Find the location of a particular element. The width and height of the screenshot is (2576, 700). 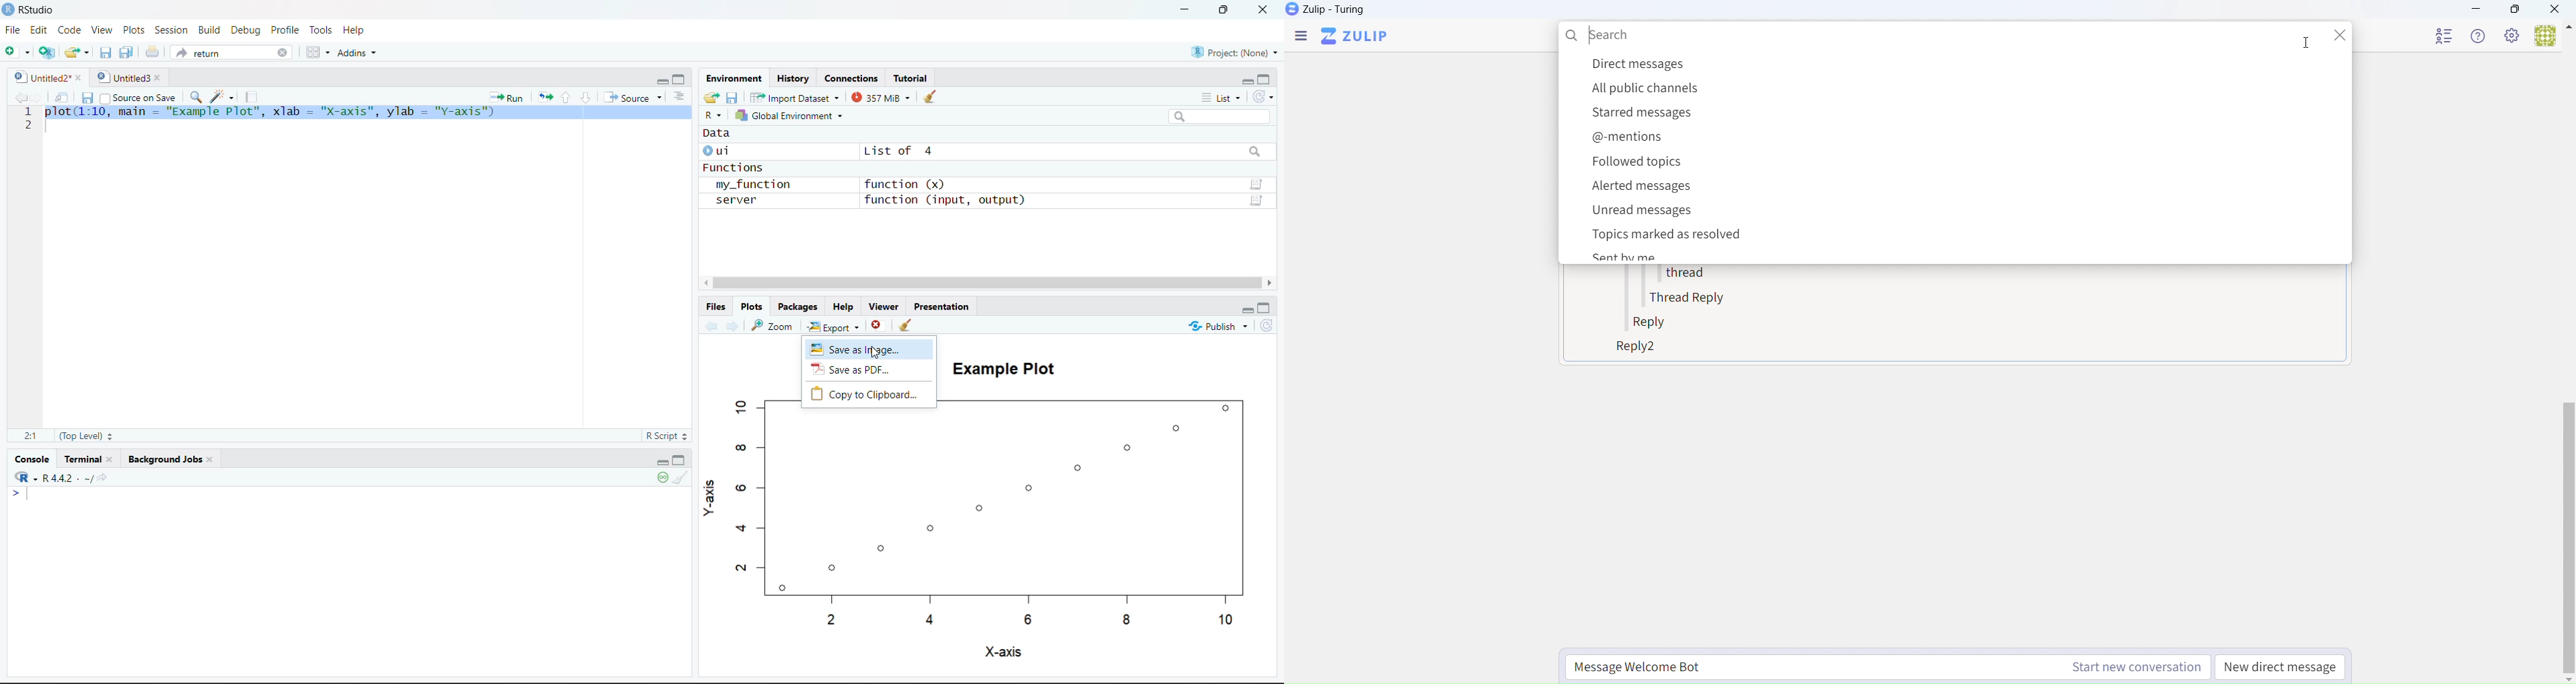

Searchbar is located at coordinates (1255, 153).